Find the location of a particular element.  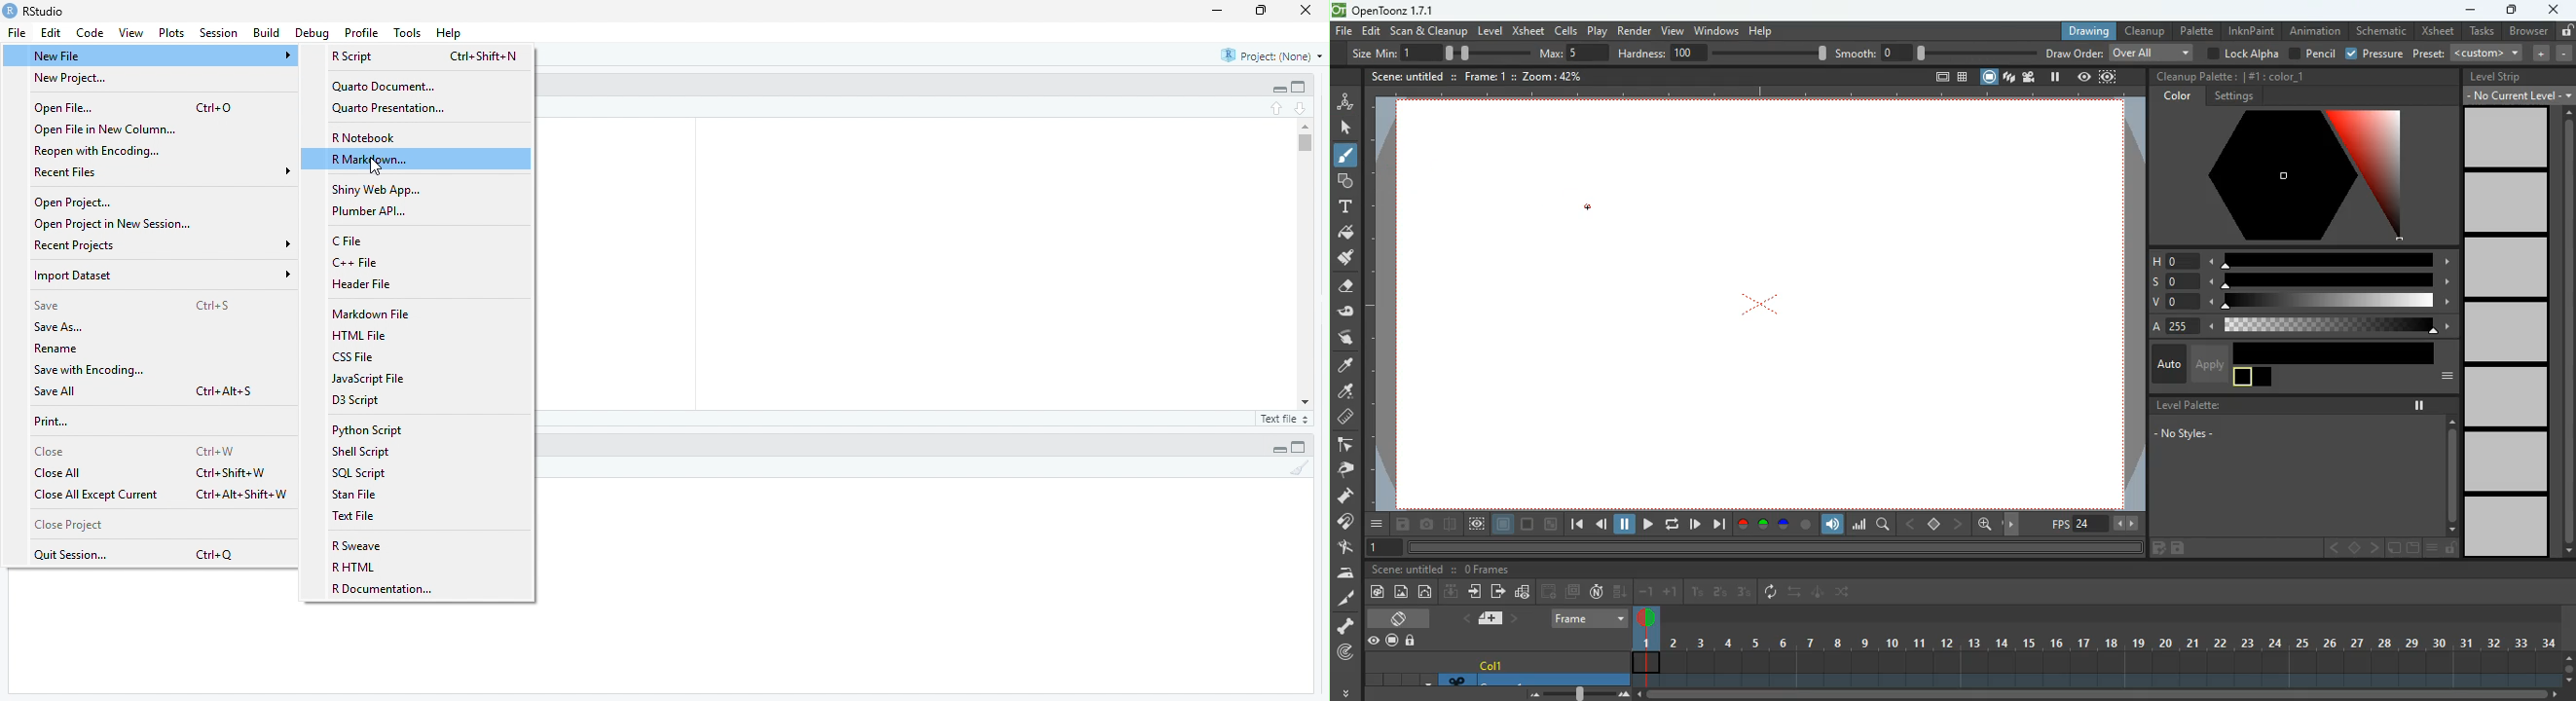

send is located at coordinates (1498, 591).